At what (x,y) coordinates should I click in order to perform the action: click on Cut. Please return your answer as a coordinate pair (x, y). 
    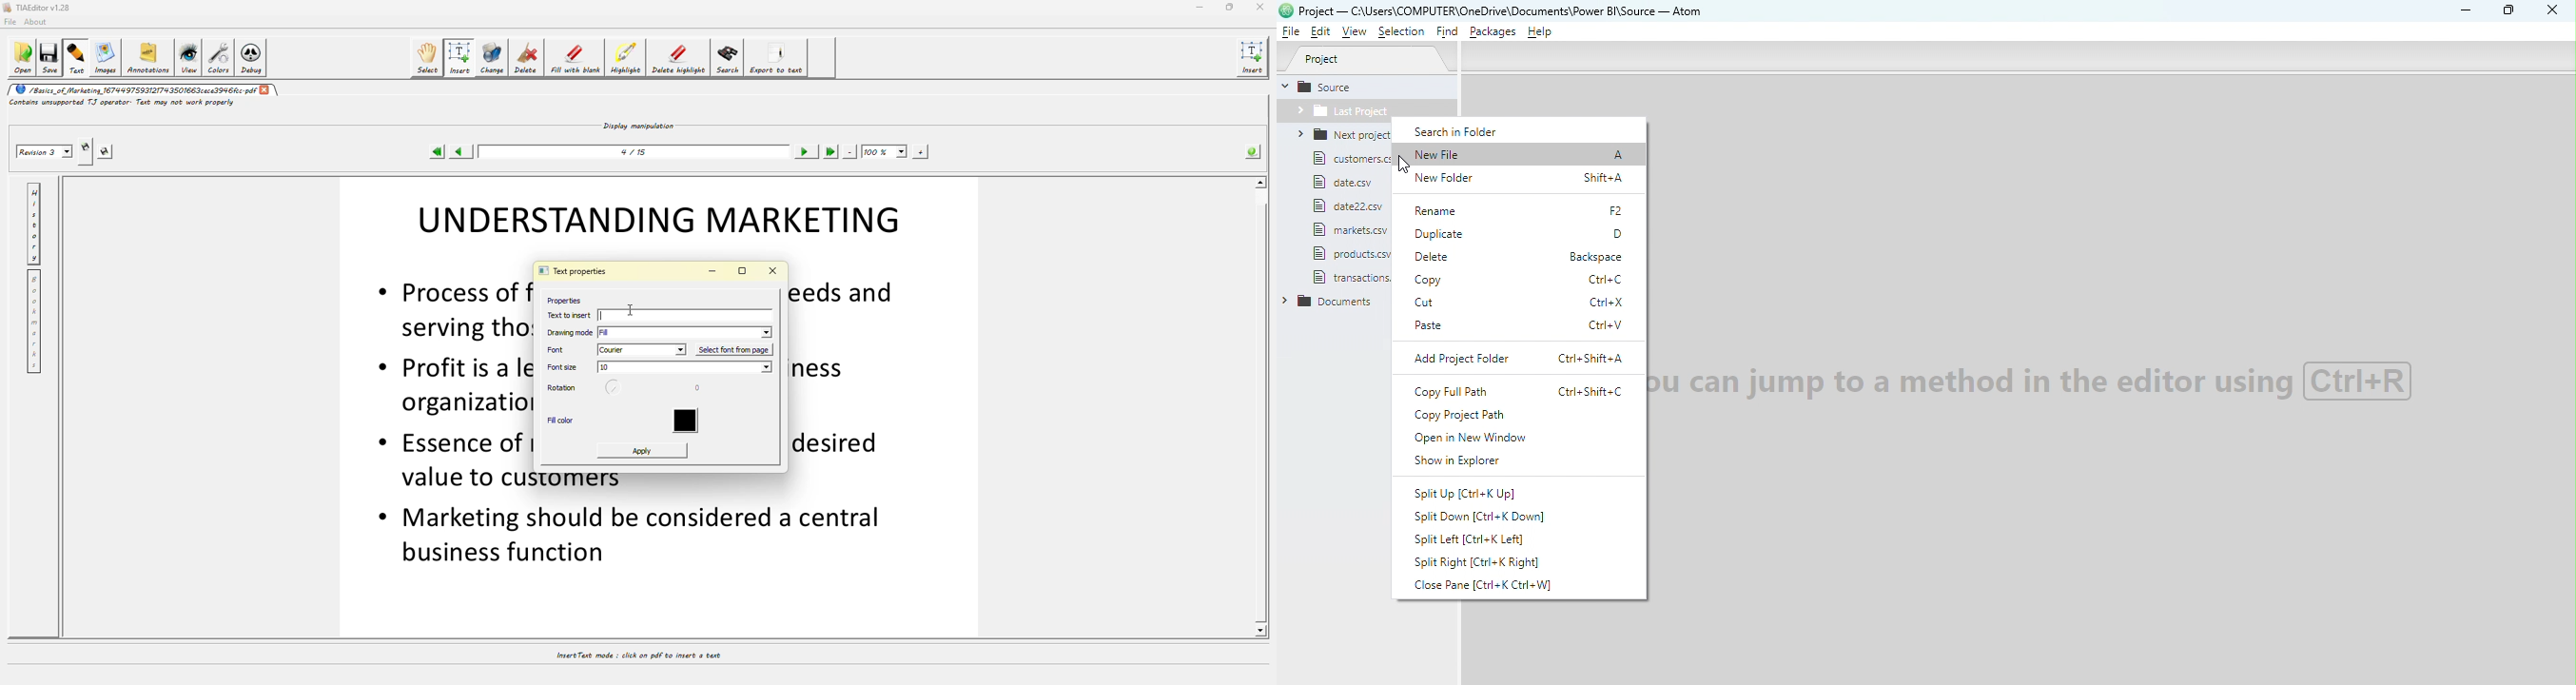
    Looking at the image, I should click on (1518, 302).